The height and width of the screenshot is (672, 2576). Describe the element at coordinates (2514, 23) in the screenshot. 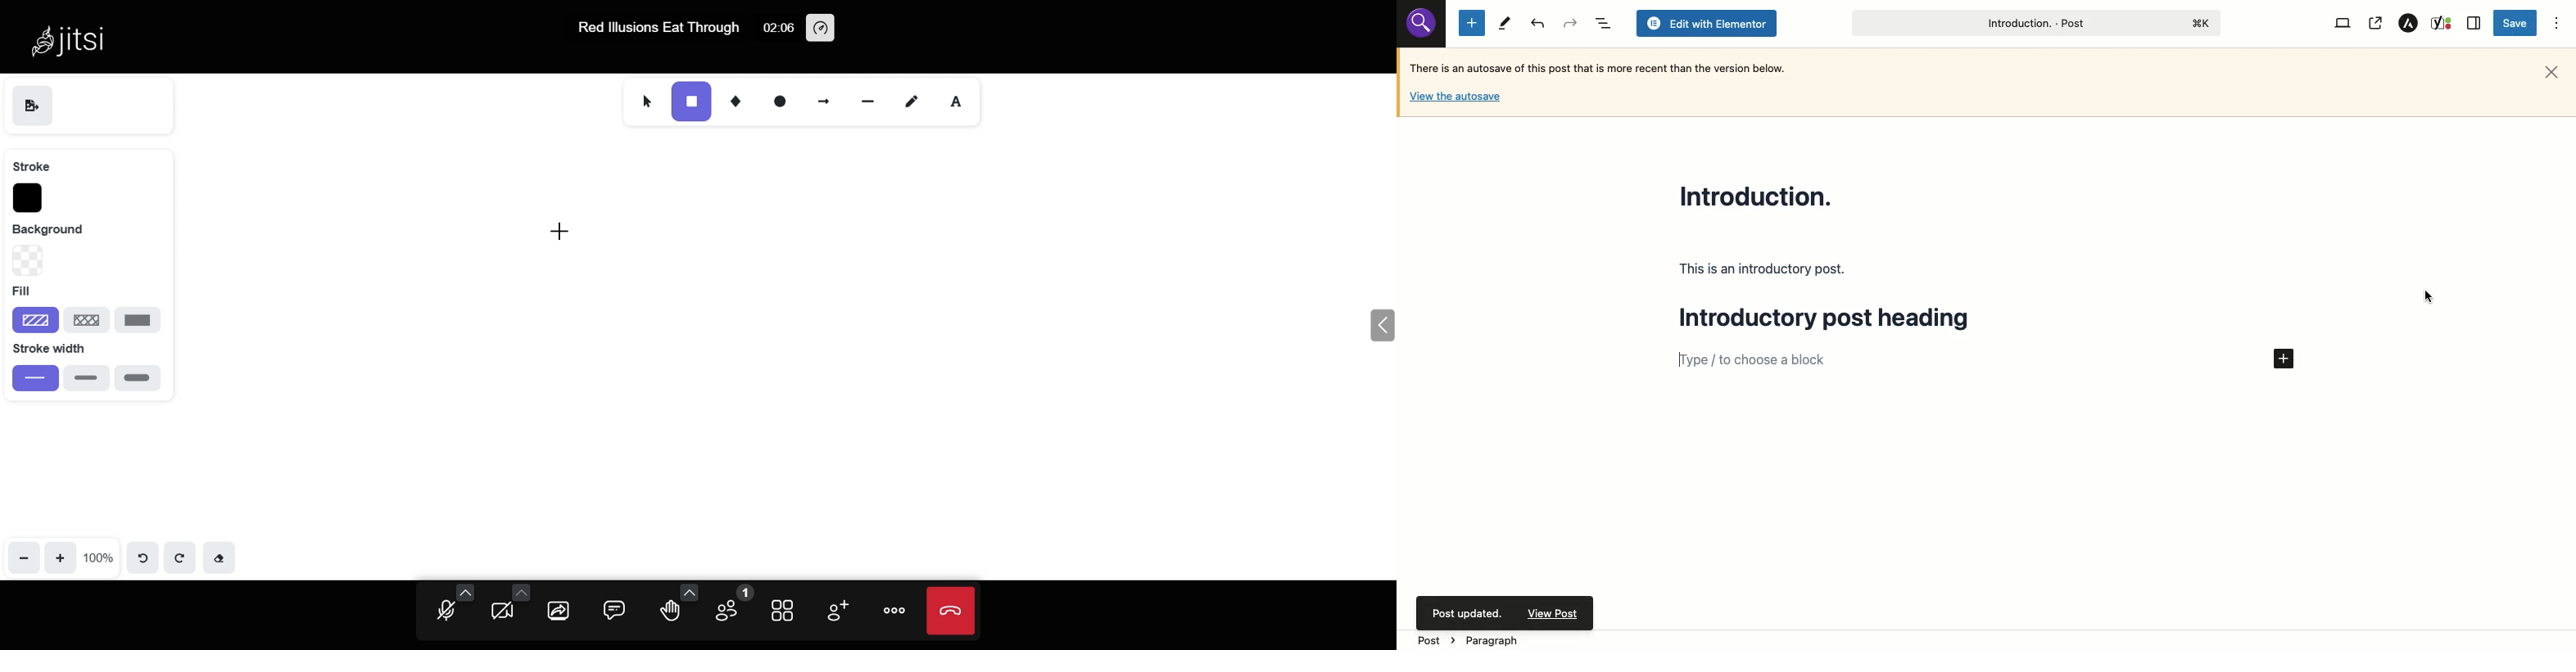

I see `Saved` at that location.